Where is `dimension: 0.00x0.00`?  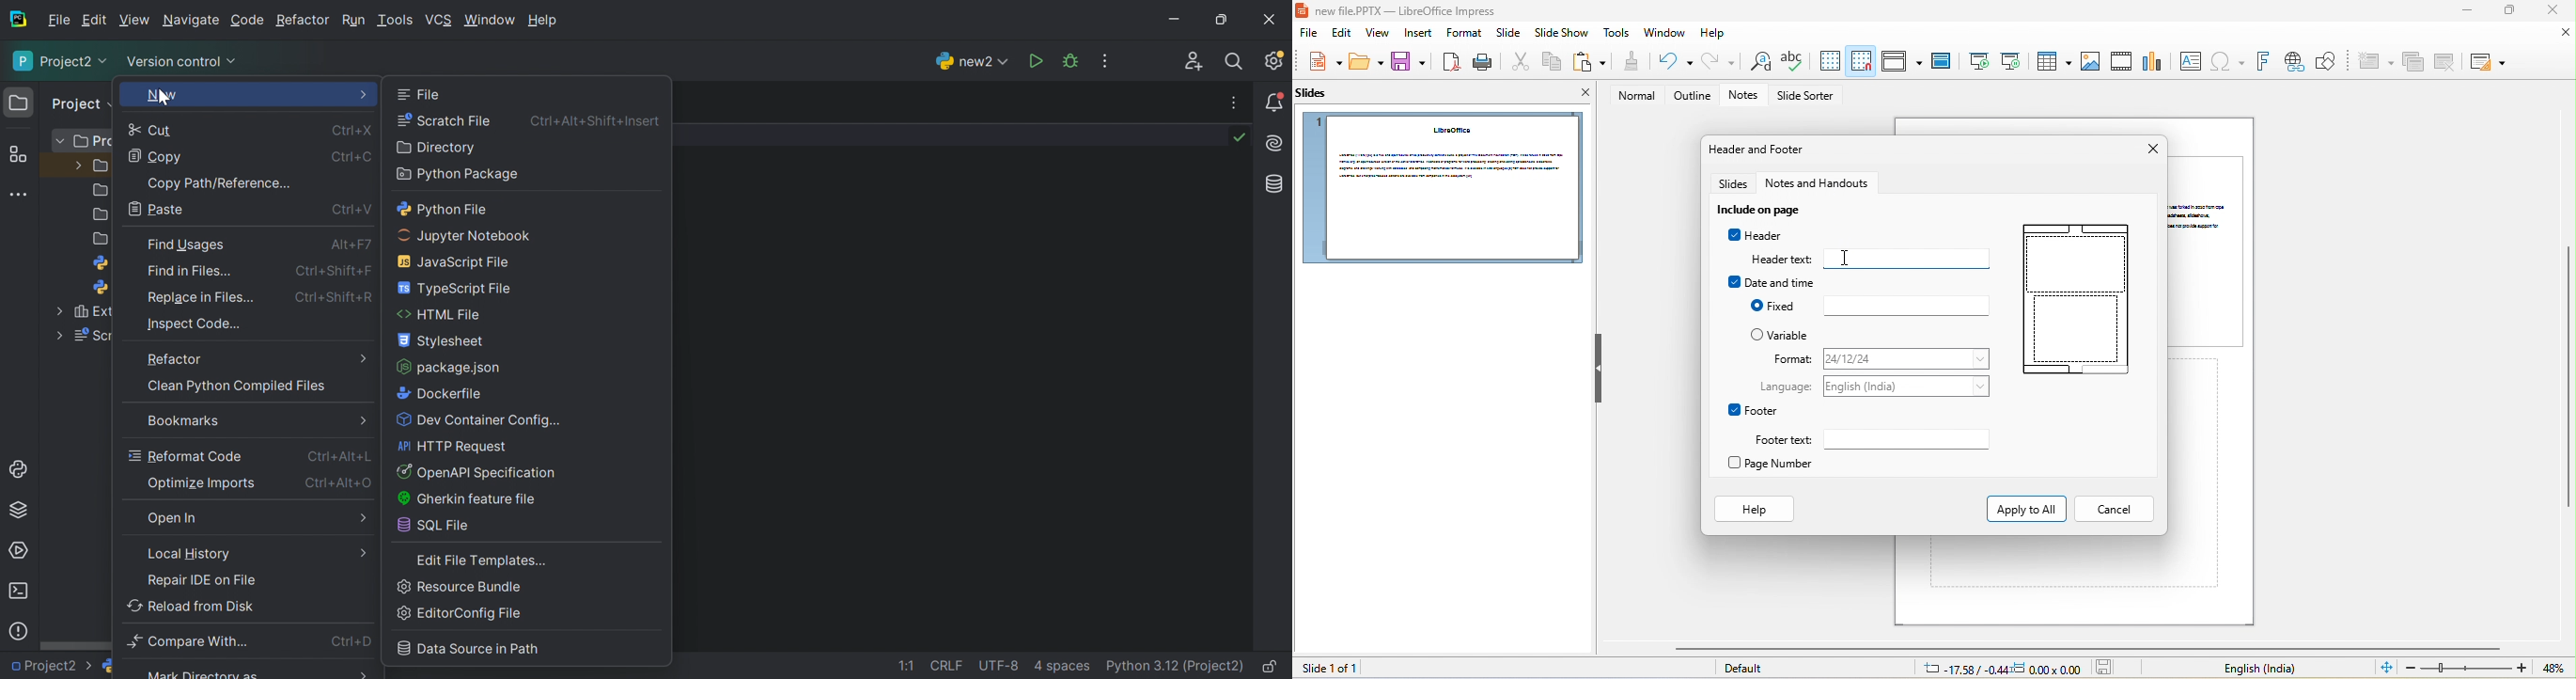
dimension: 0.00x0.00 is located at coordinates (2047, 669).